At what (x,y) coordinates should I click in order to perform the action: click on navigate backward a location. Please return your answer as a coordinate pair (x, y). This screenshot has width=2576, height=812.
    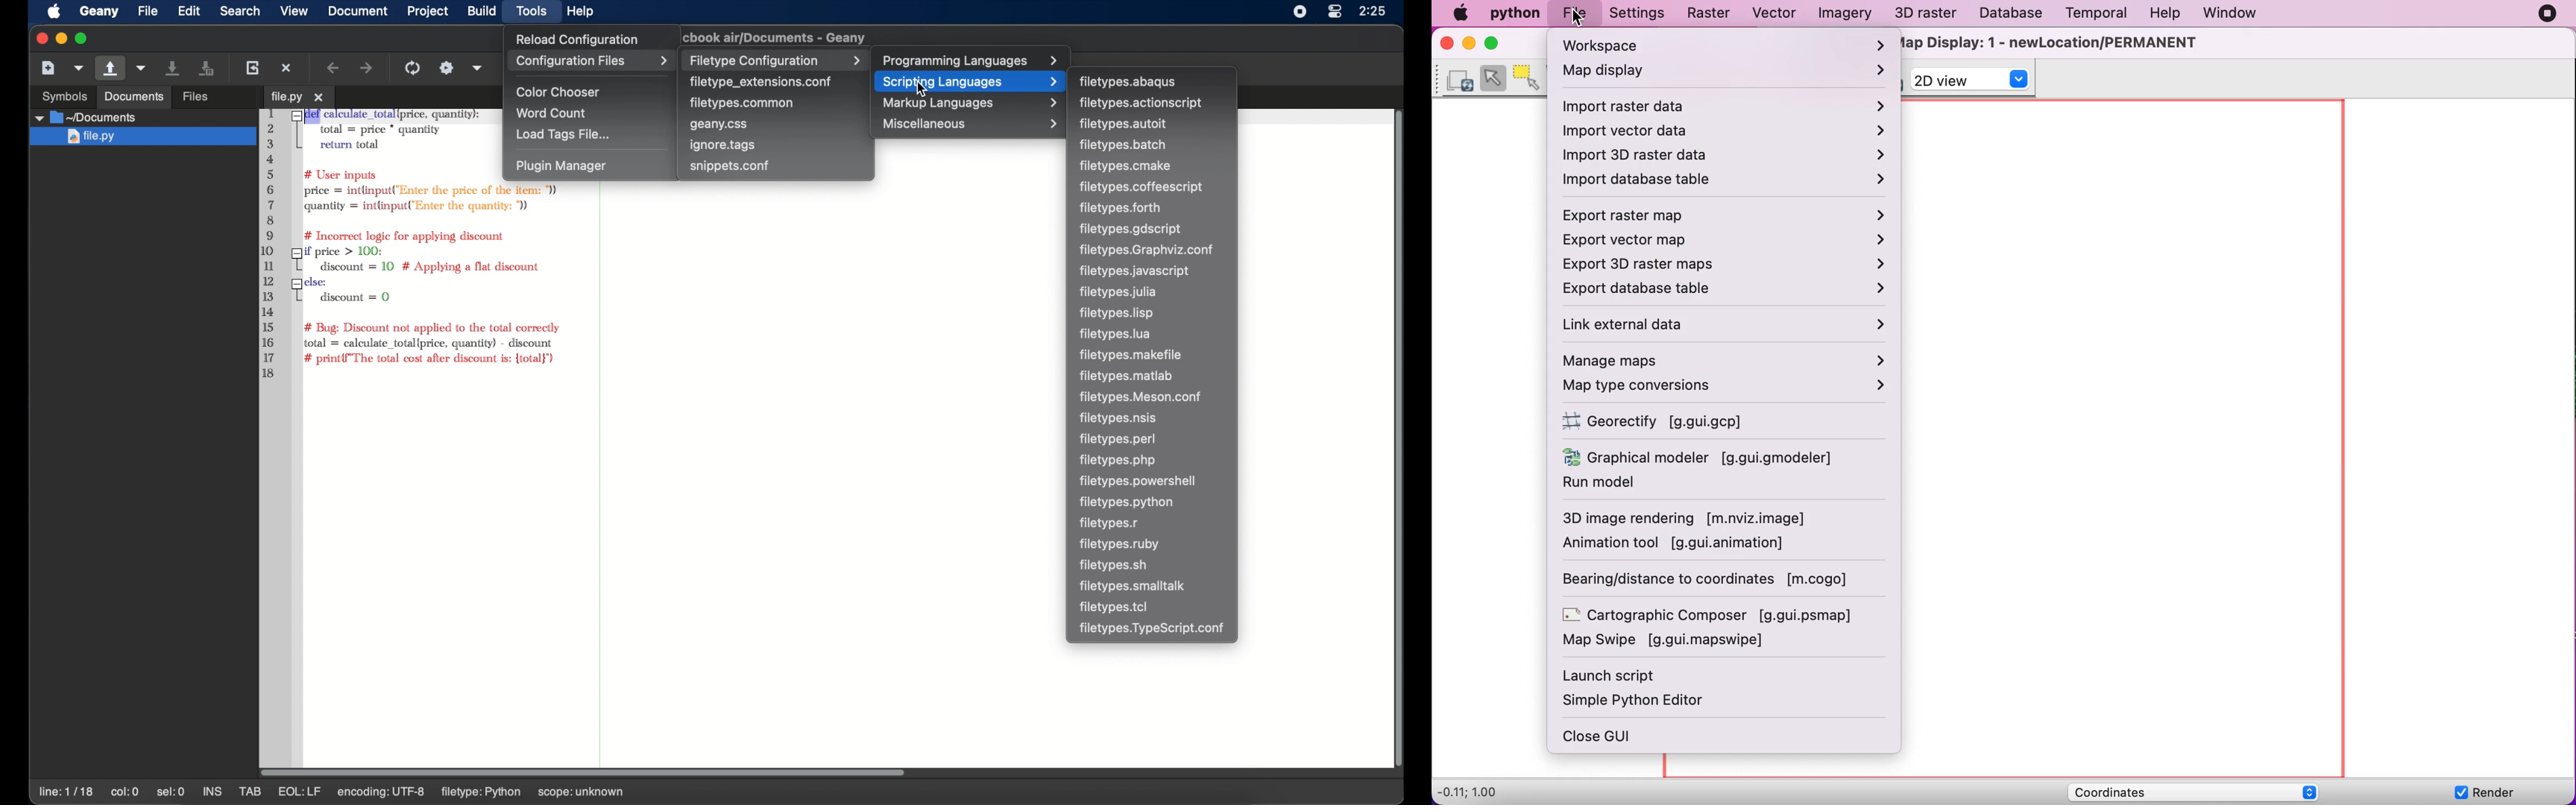
    Looking at the image, I should click on (334, 68).